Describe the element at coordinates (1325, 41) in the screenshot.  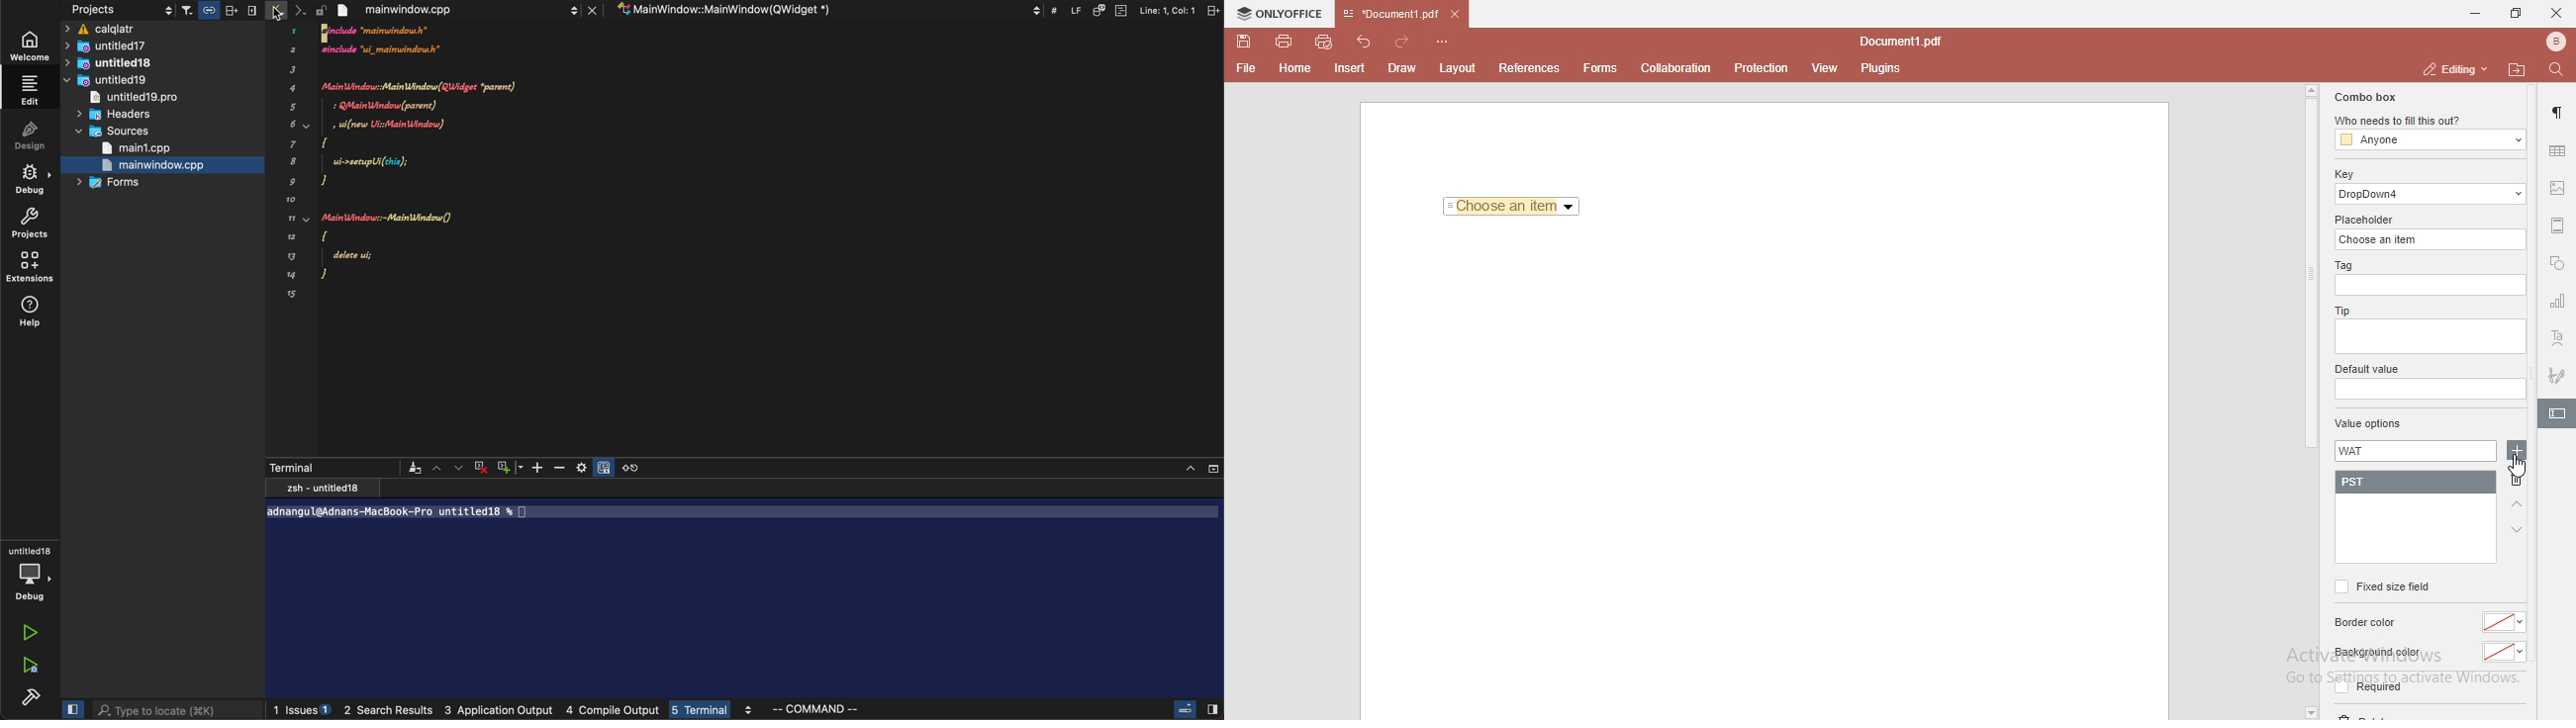
I see `quick print` at that location.